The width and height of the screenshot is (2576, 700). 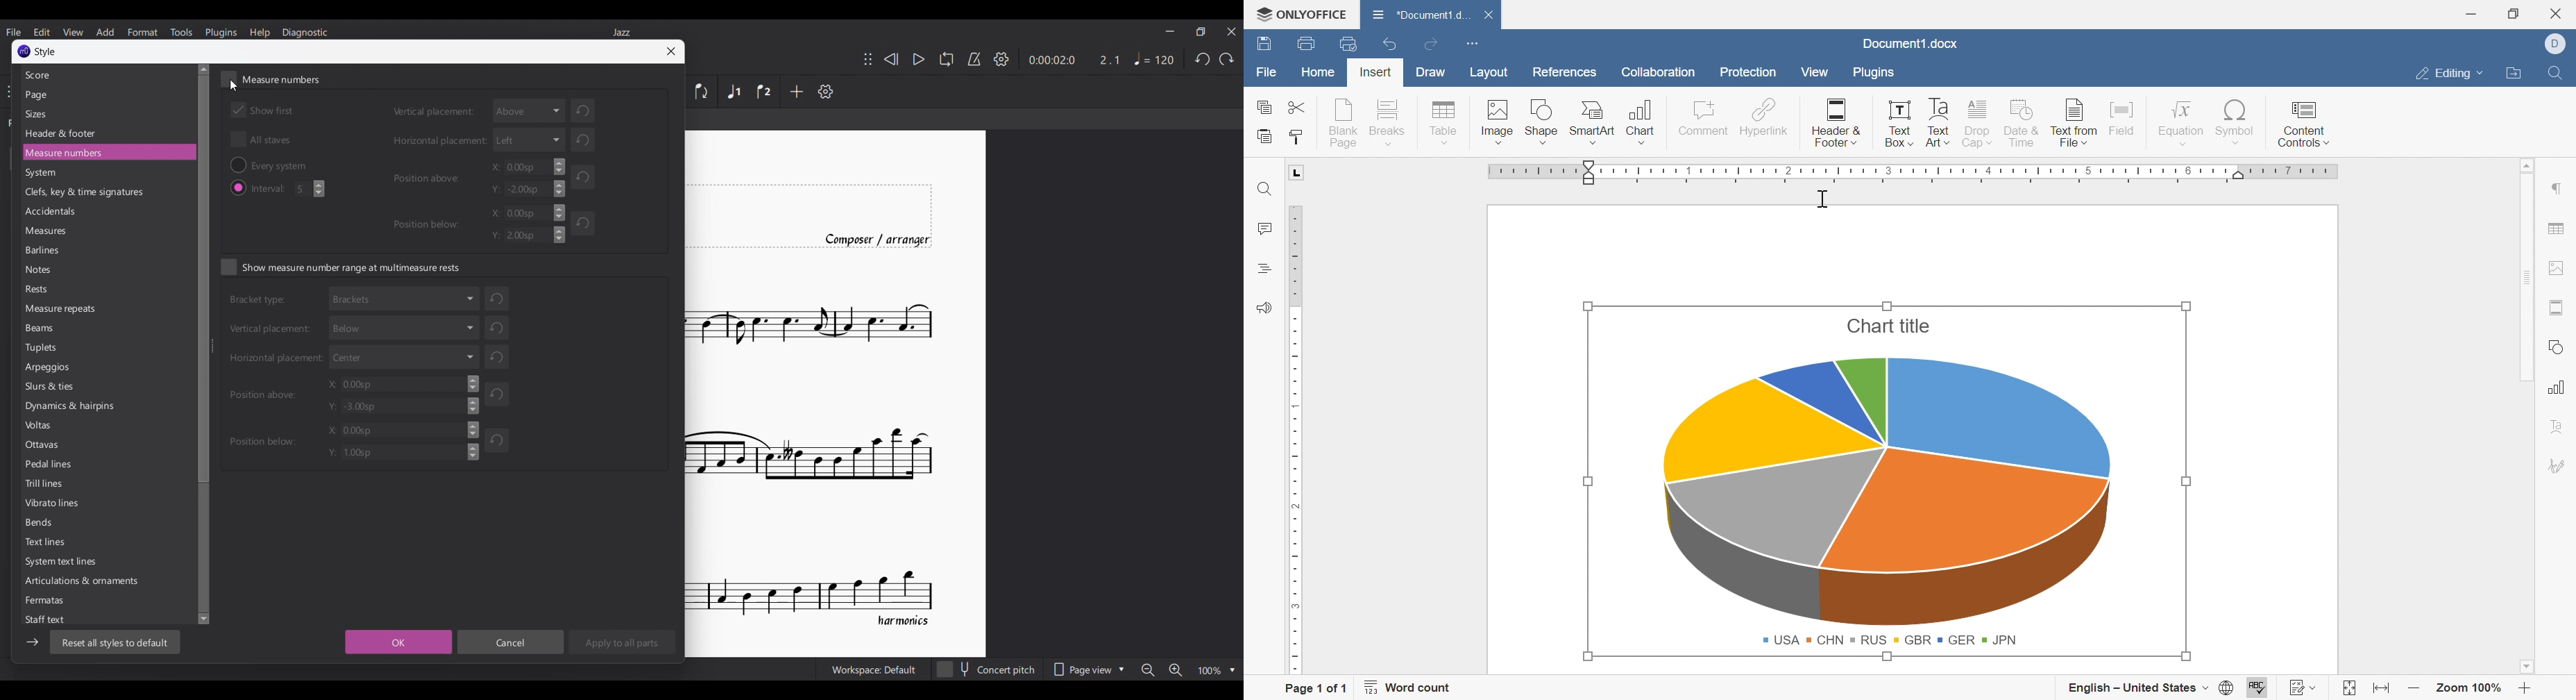 I want to click on Text from File, so click(x=2071, y=120).